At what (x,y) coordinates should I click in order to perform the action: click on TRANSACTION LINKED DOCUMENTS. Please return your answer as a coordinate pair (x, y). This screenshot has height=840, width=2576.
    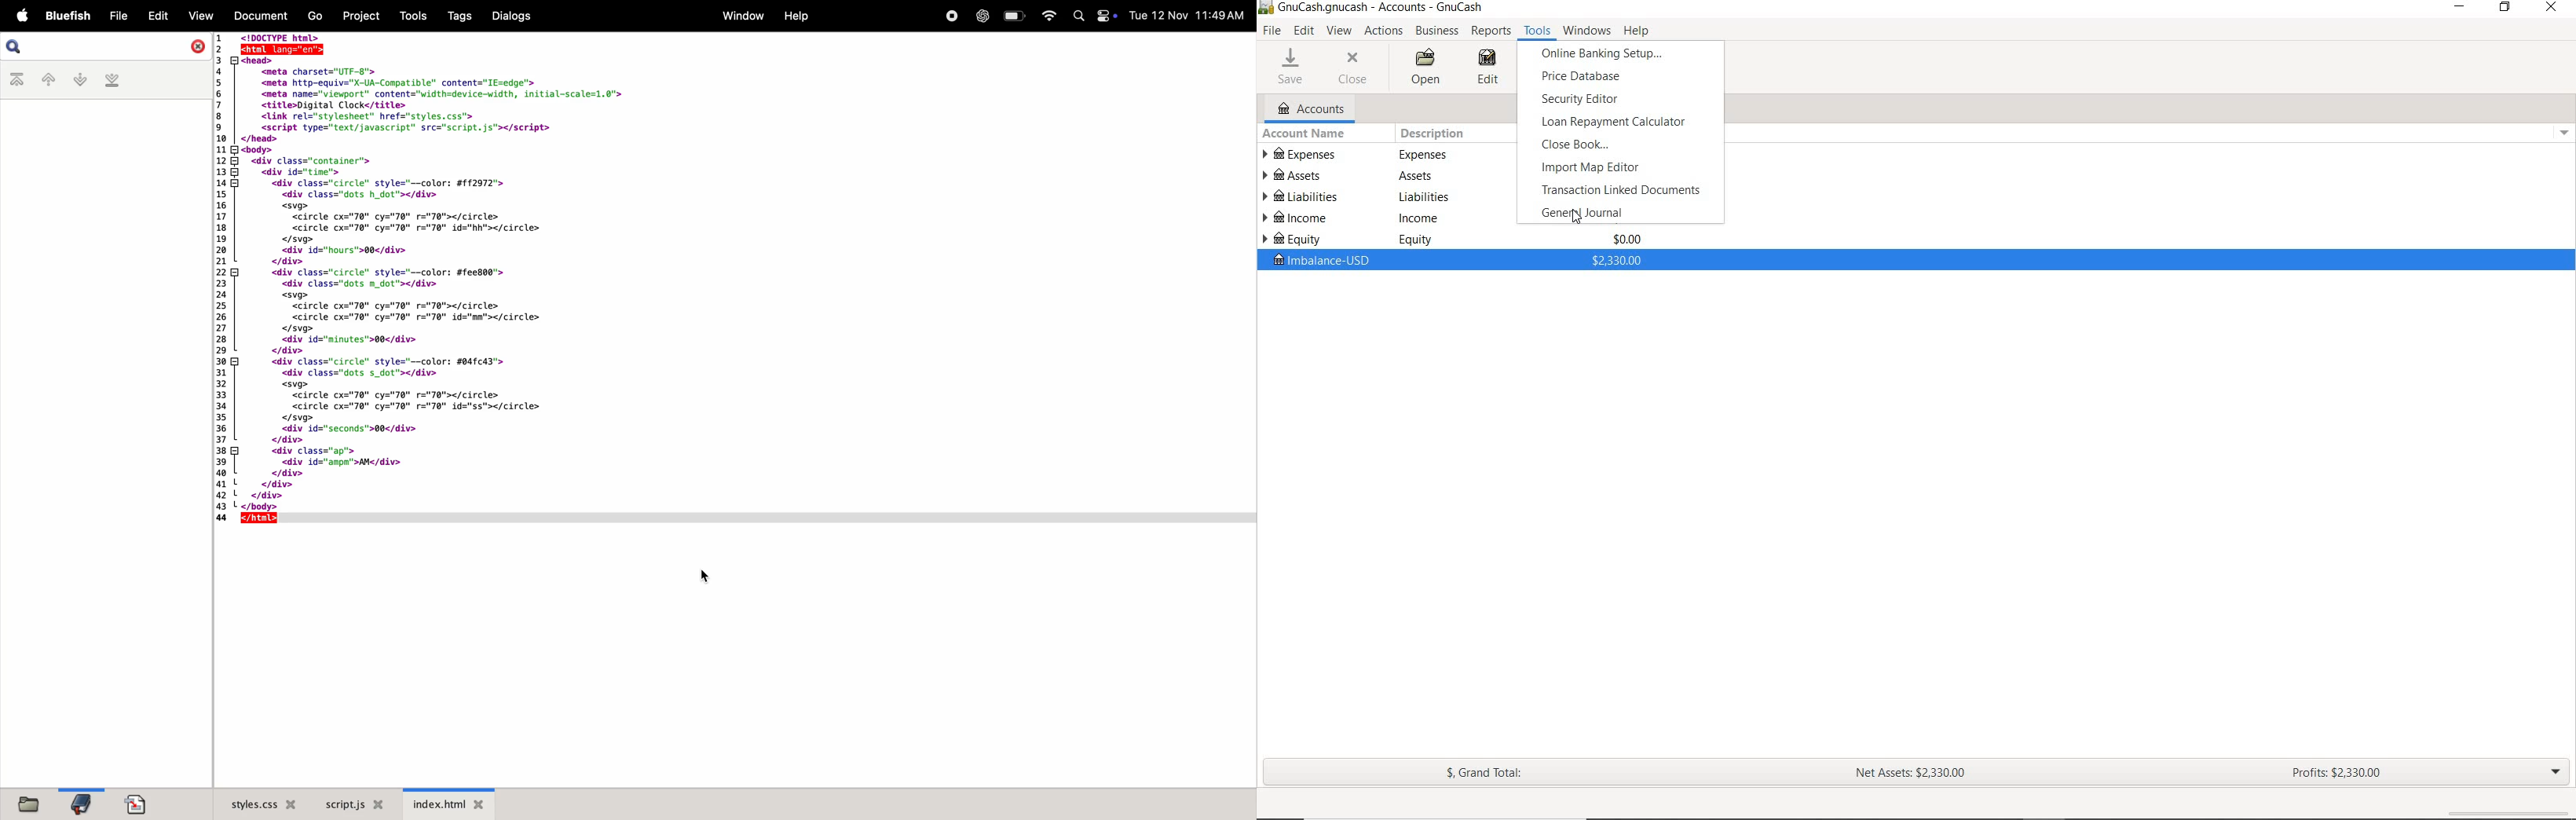
    Looking at the image, I should click on (1621, 190).